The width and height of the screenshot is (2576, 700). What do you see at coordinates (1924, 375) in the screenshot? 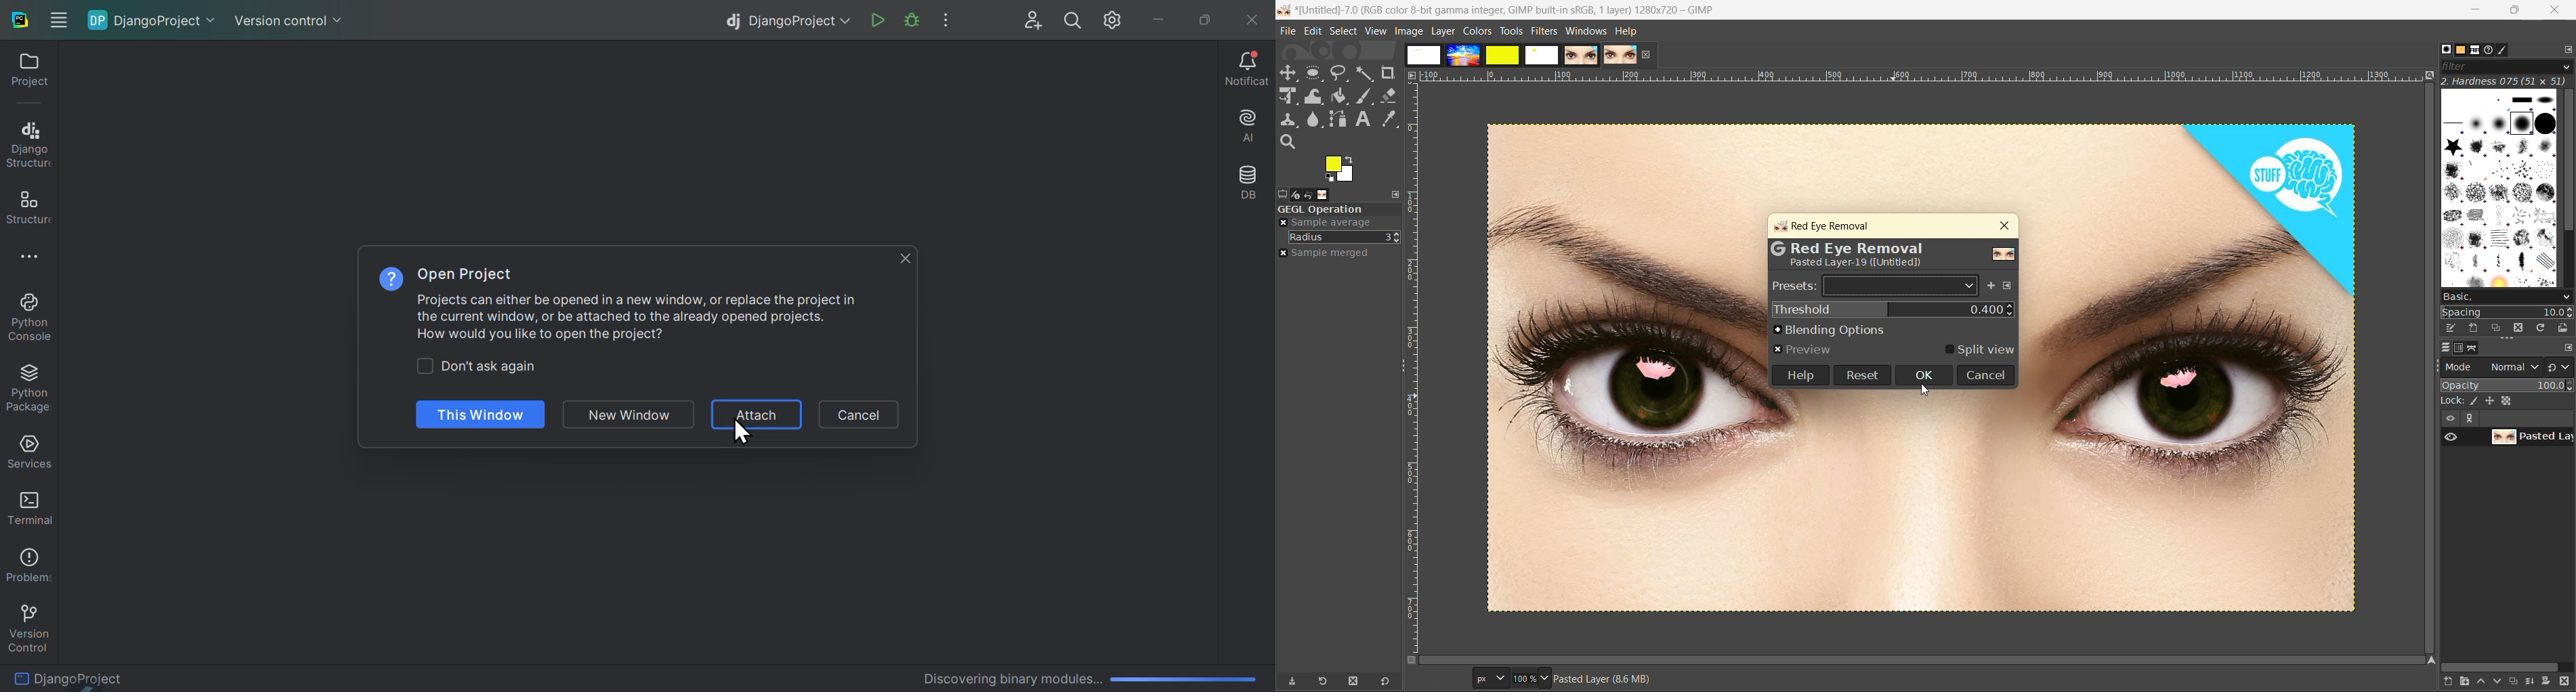
I see `ok` at bounding box center [1924, 375].